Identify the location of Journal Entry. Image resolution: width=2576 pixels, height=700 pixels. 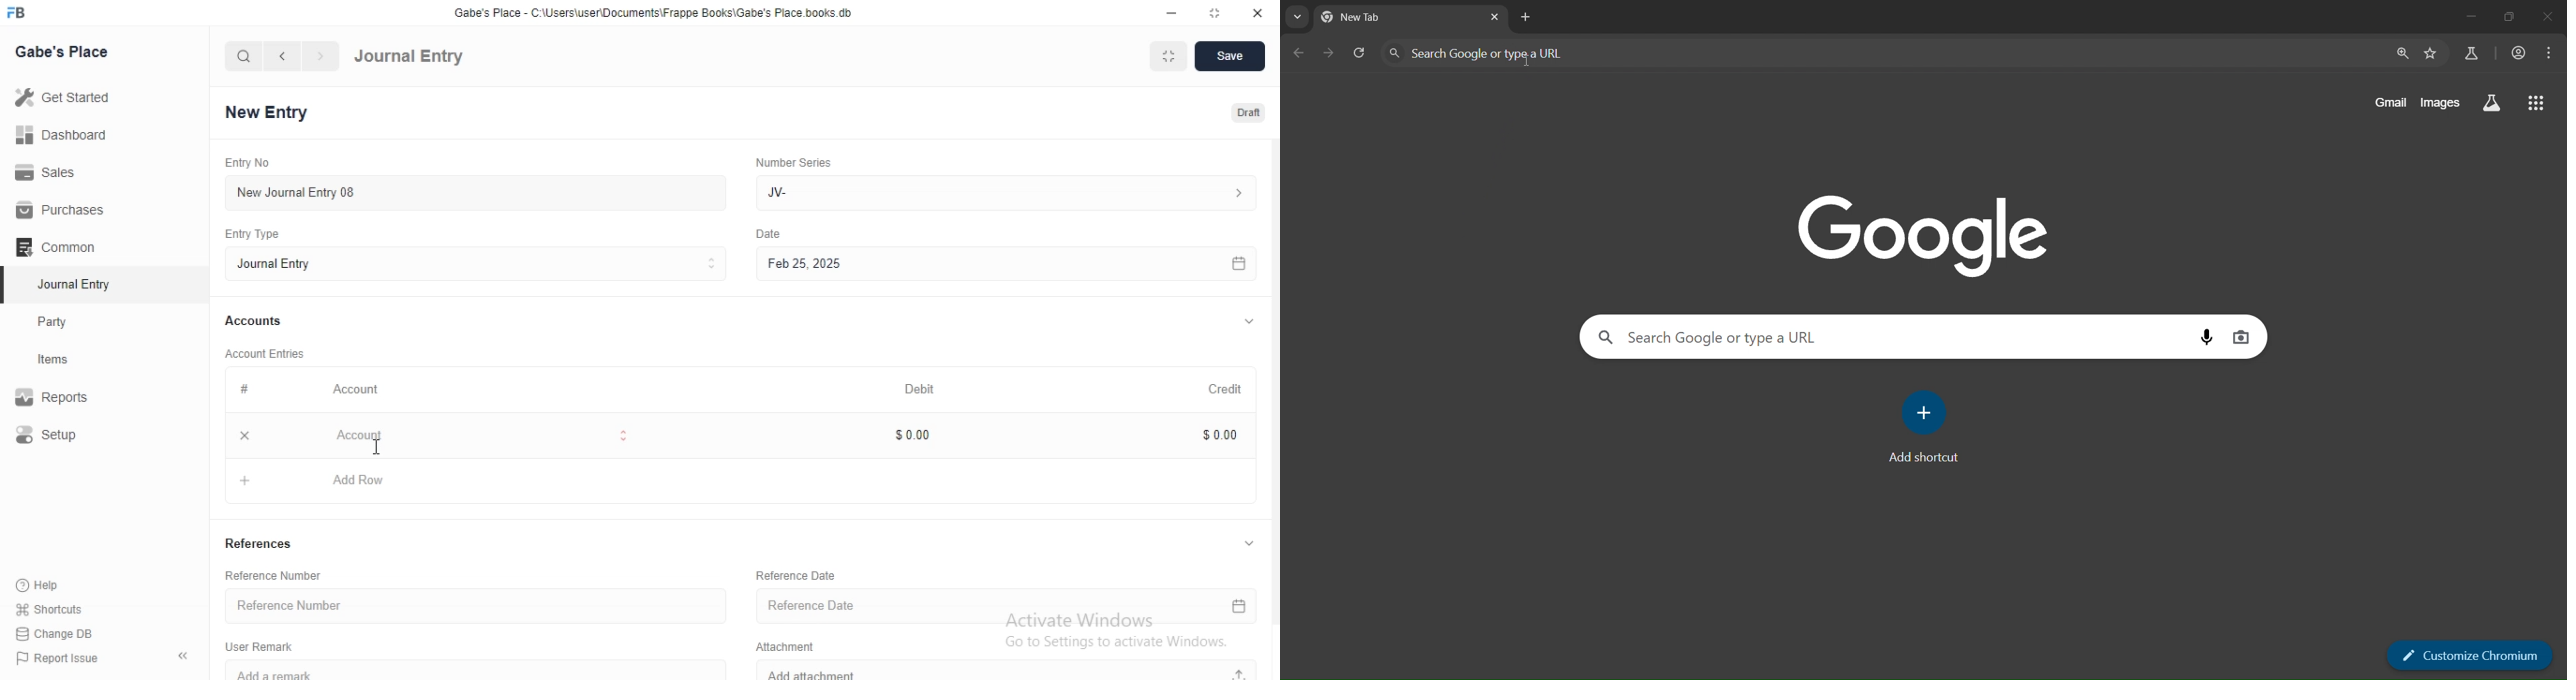
(410, 57).